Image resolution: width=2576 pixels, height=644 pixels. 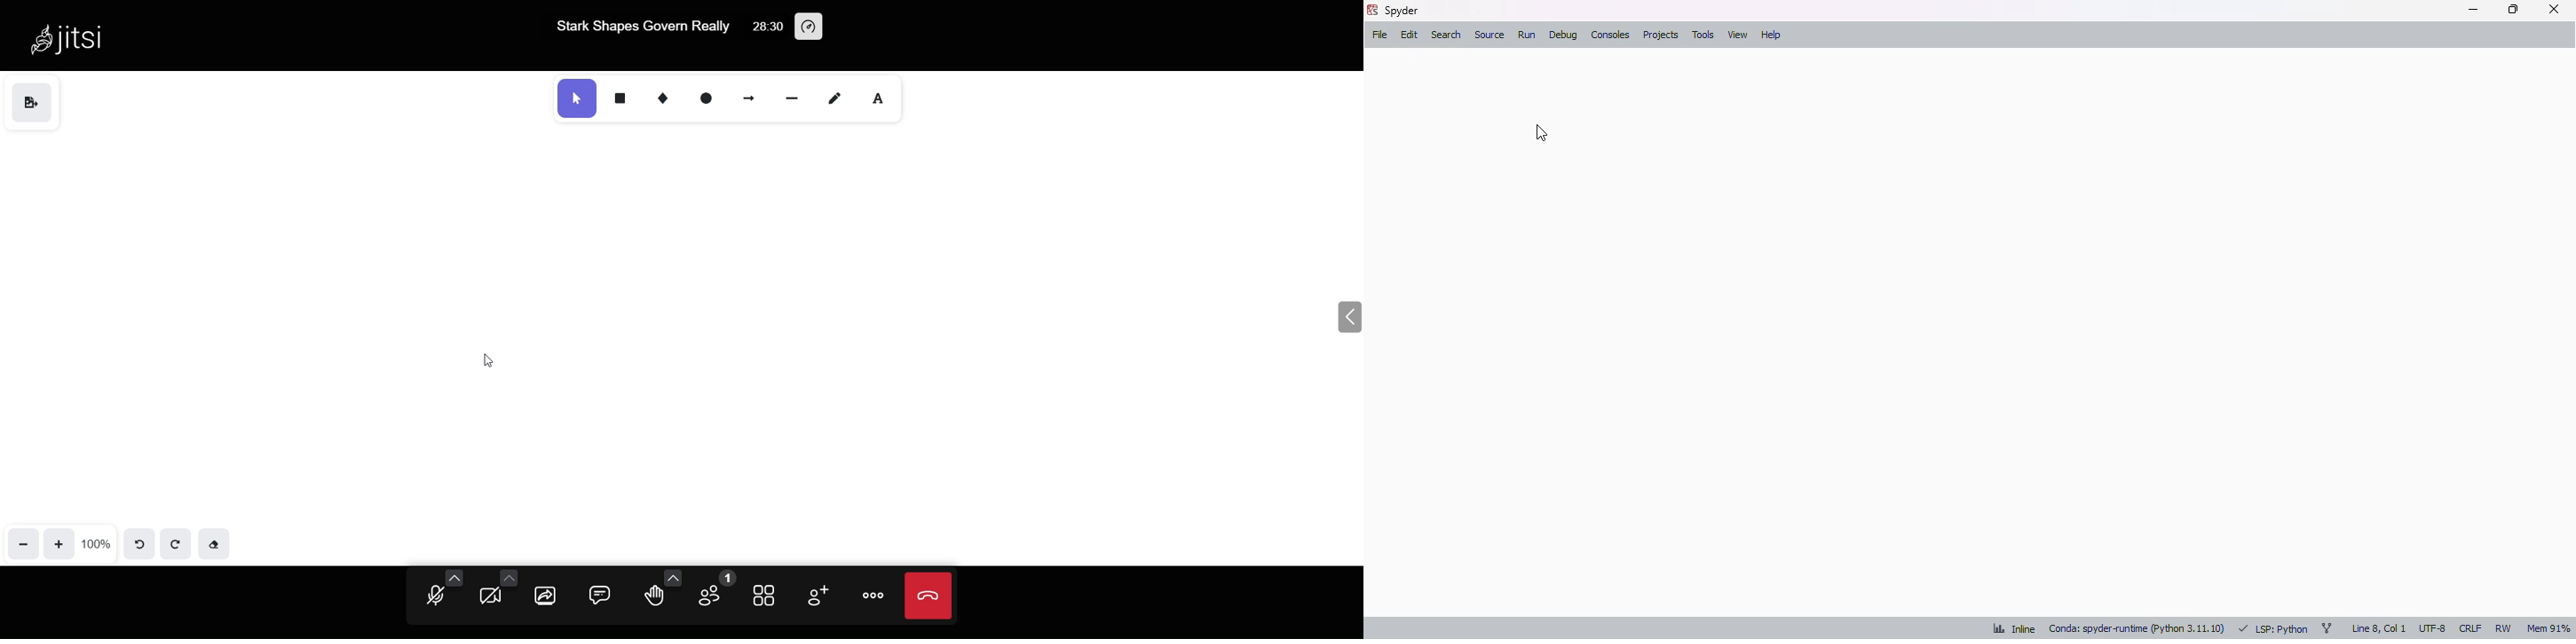 What do you see at coordinates (2272, 629) in the screenshot?
I see `LSP: python` at bounding box center [2272, 629].